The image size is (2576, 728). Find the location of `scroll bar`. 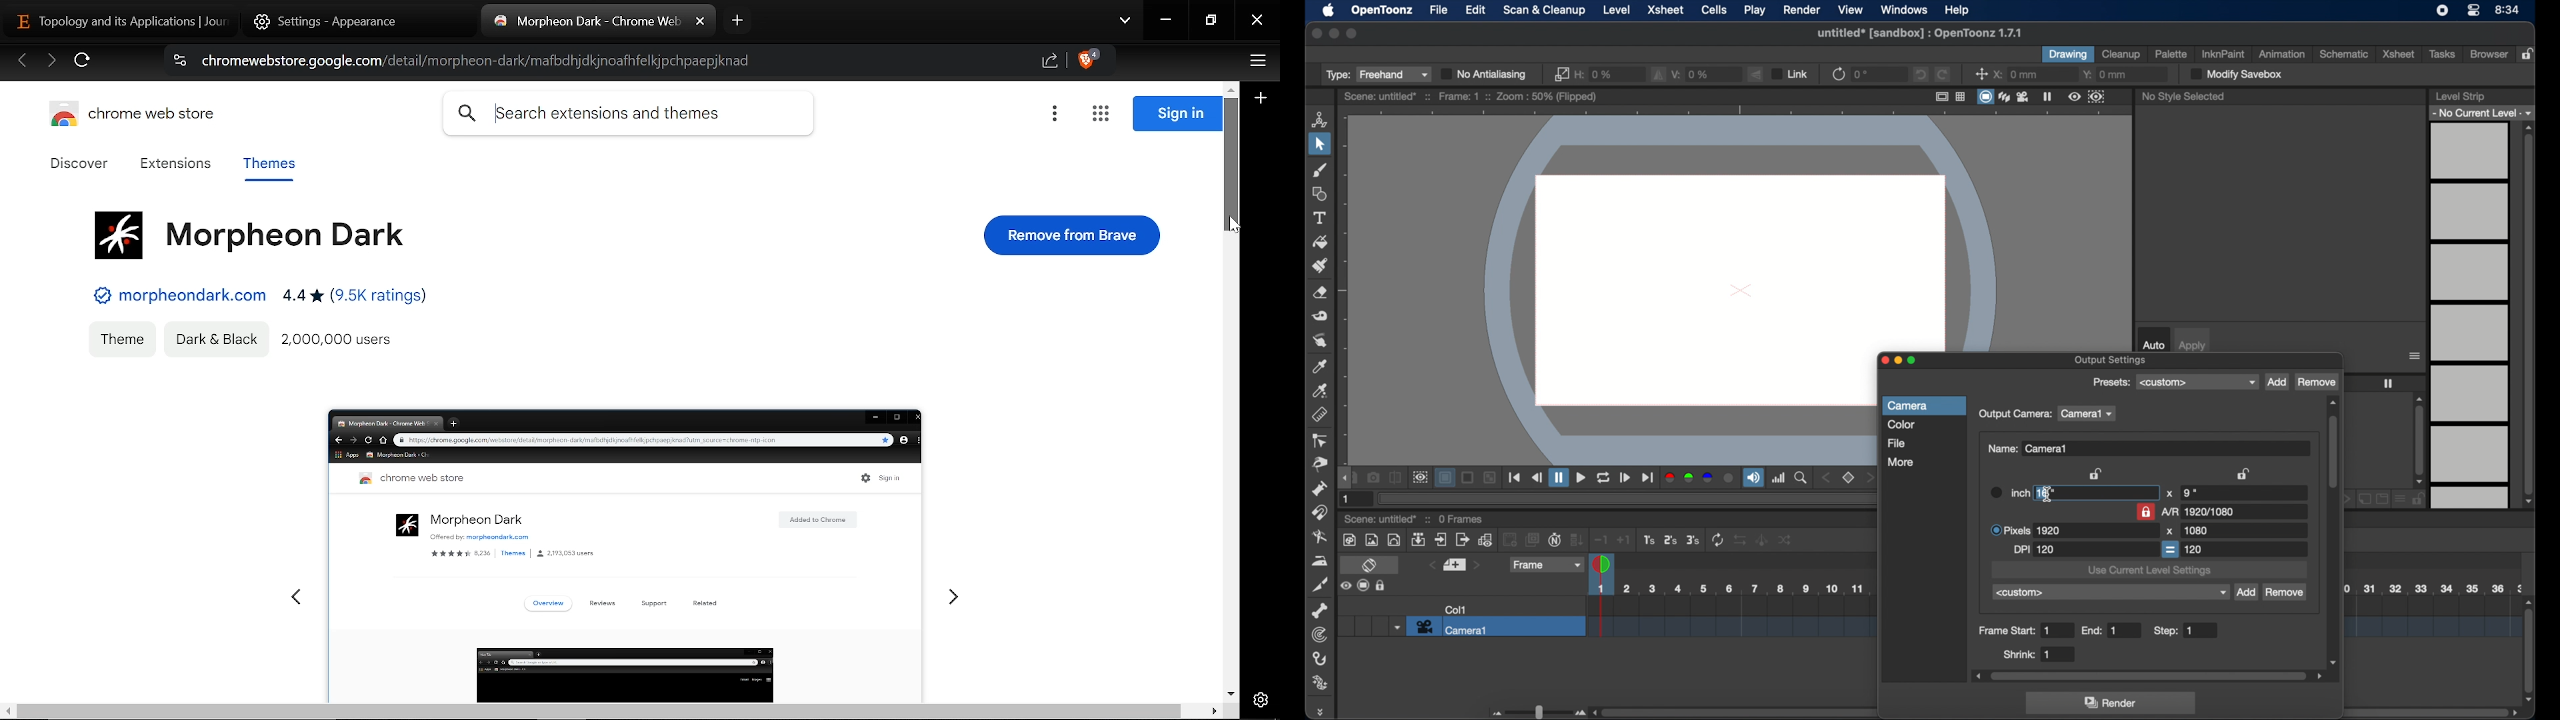

scroll bar is located at coordinates (2434, 712).